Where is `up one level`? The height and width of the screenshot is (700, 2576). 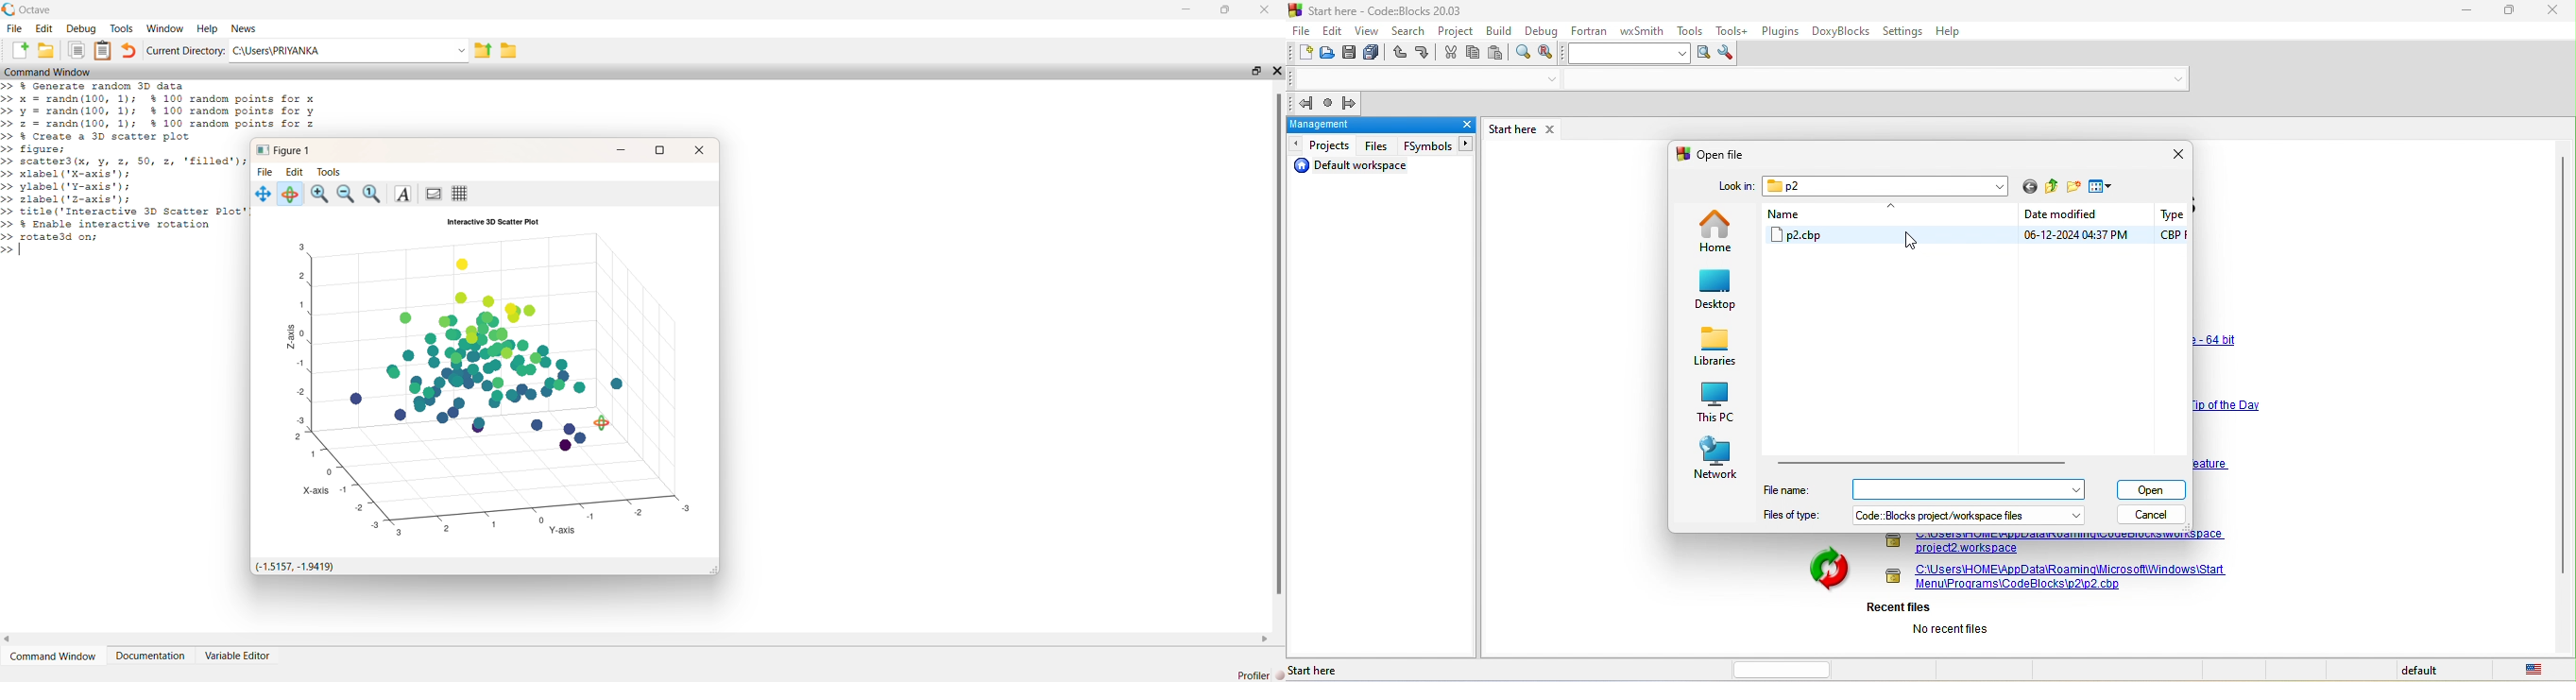 up one level is located at coordinates (2051, 190).